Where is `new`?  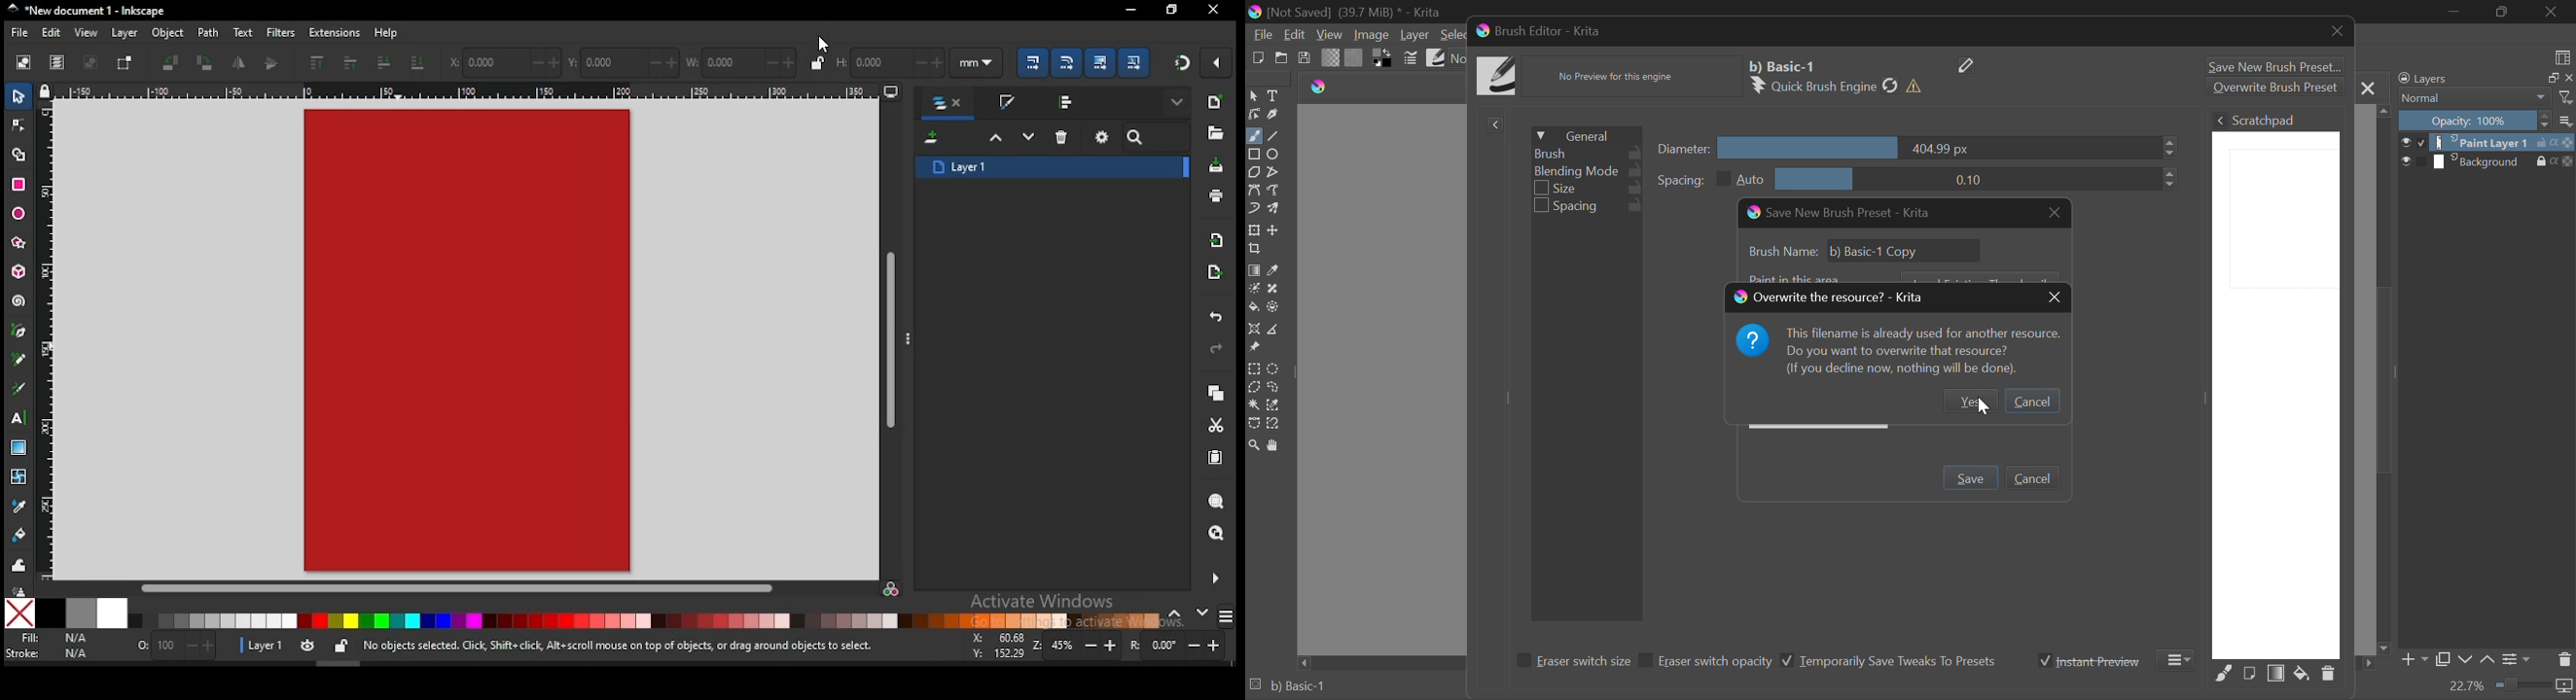 new is located at coordinates (1214, 102).